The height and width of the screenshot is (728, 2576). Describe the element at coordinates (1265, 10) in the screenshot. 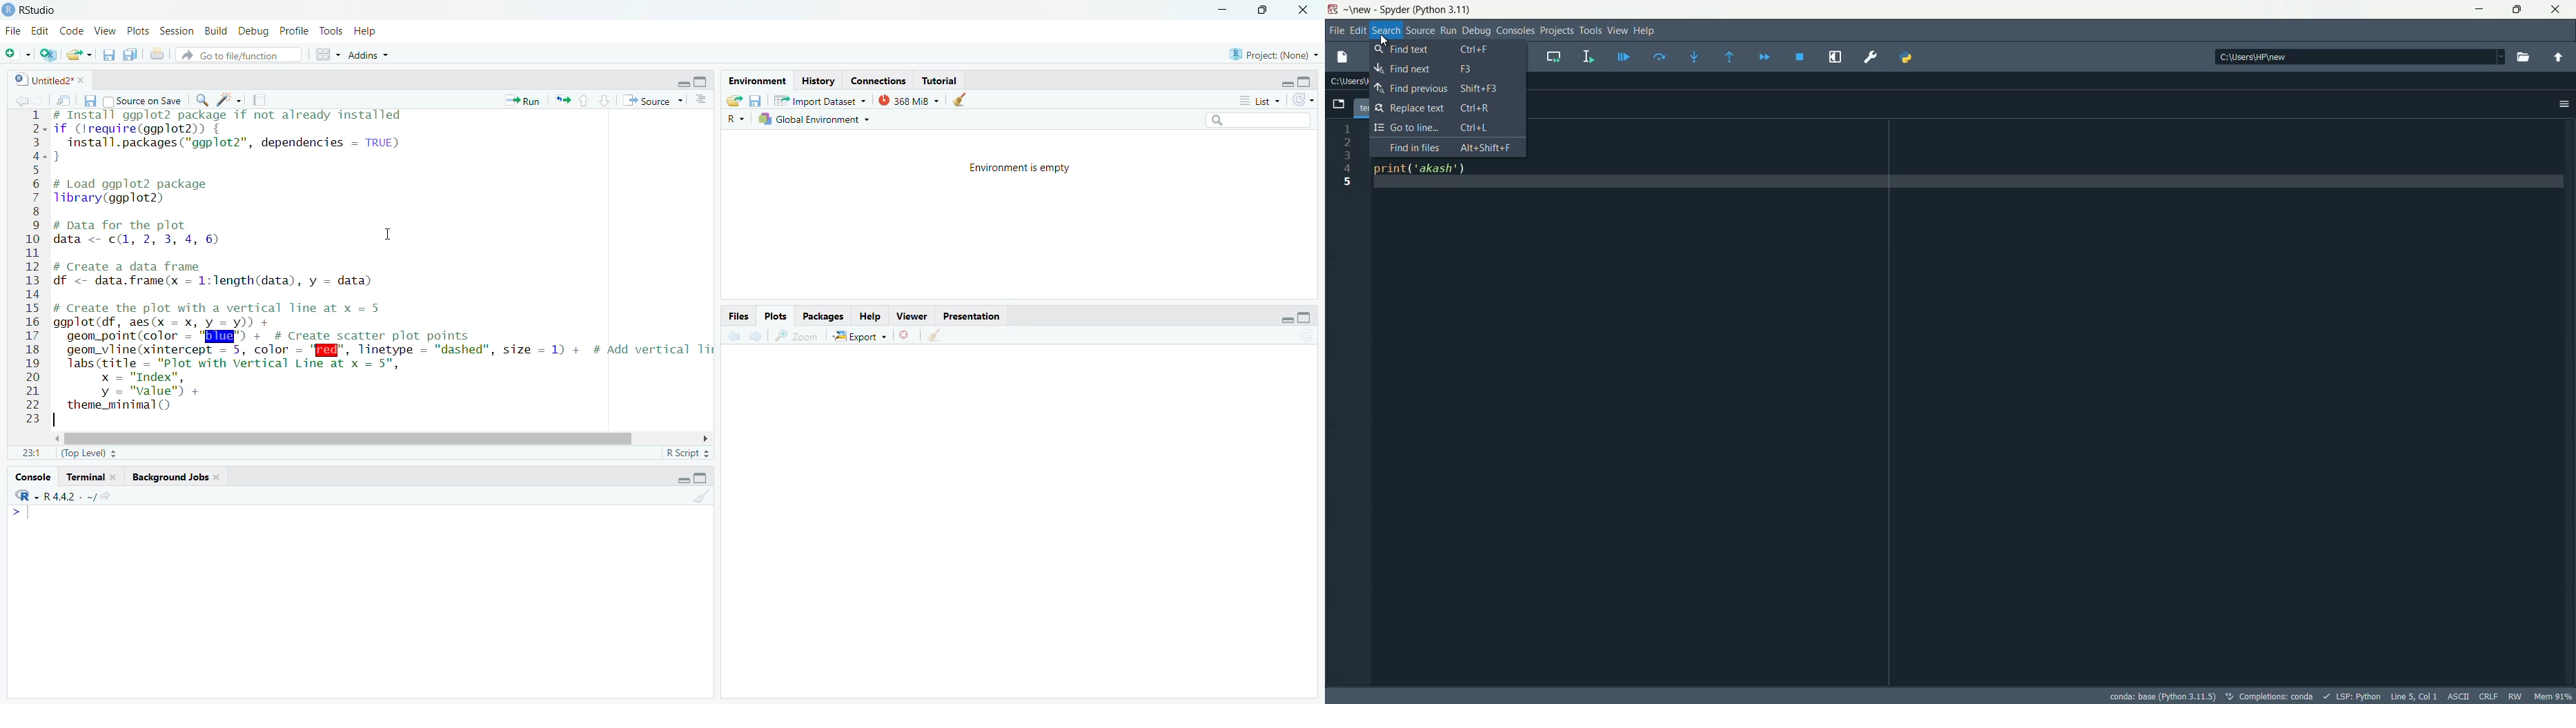

I see `maximise` at that location.